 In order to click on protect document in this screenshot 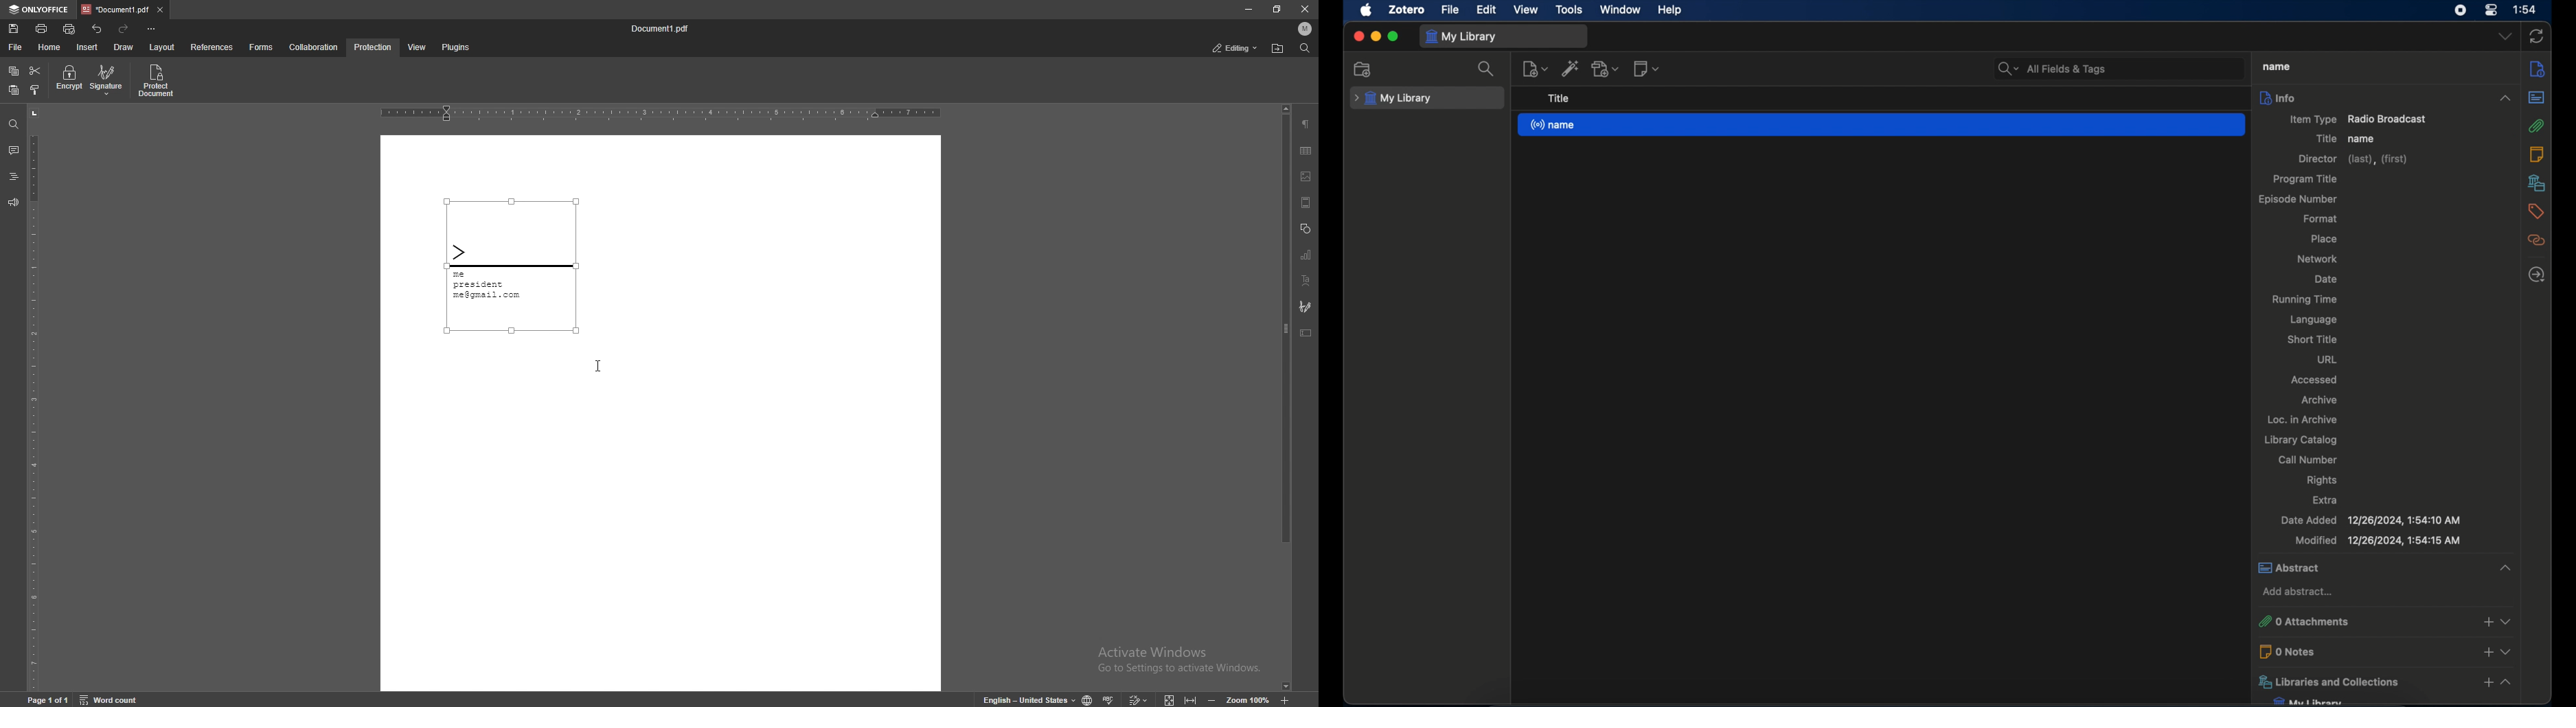, I will do `click(158, 80)`.